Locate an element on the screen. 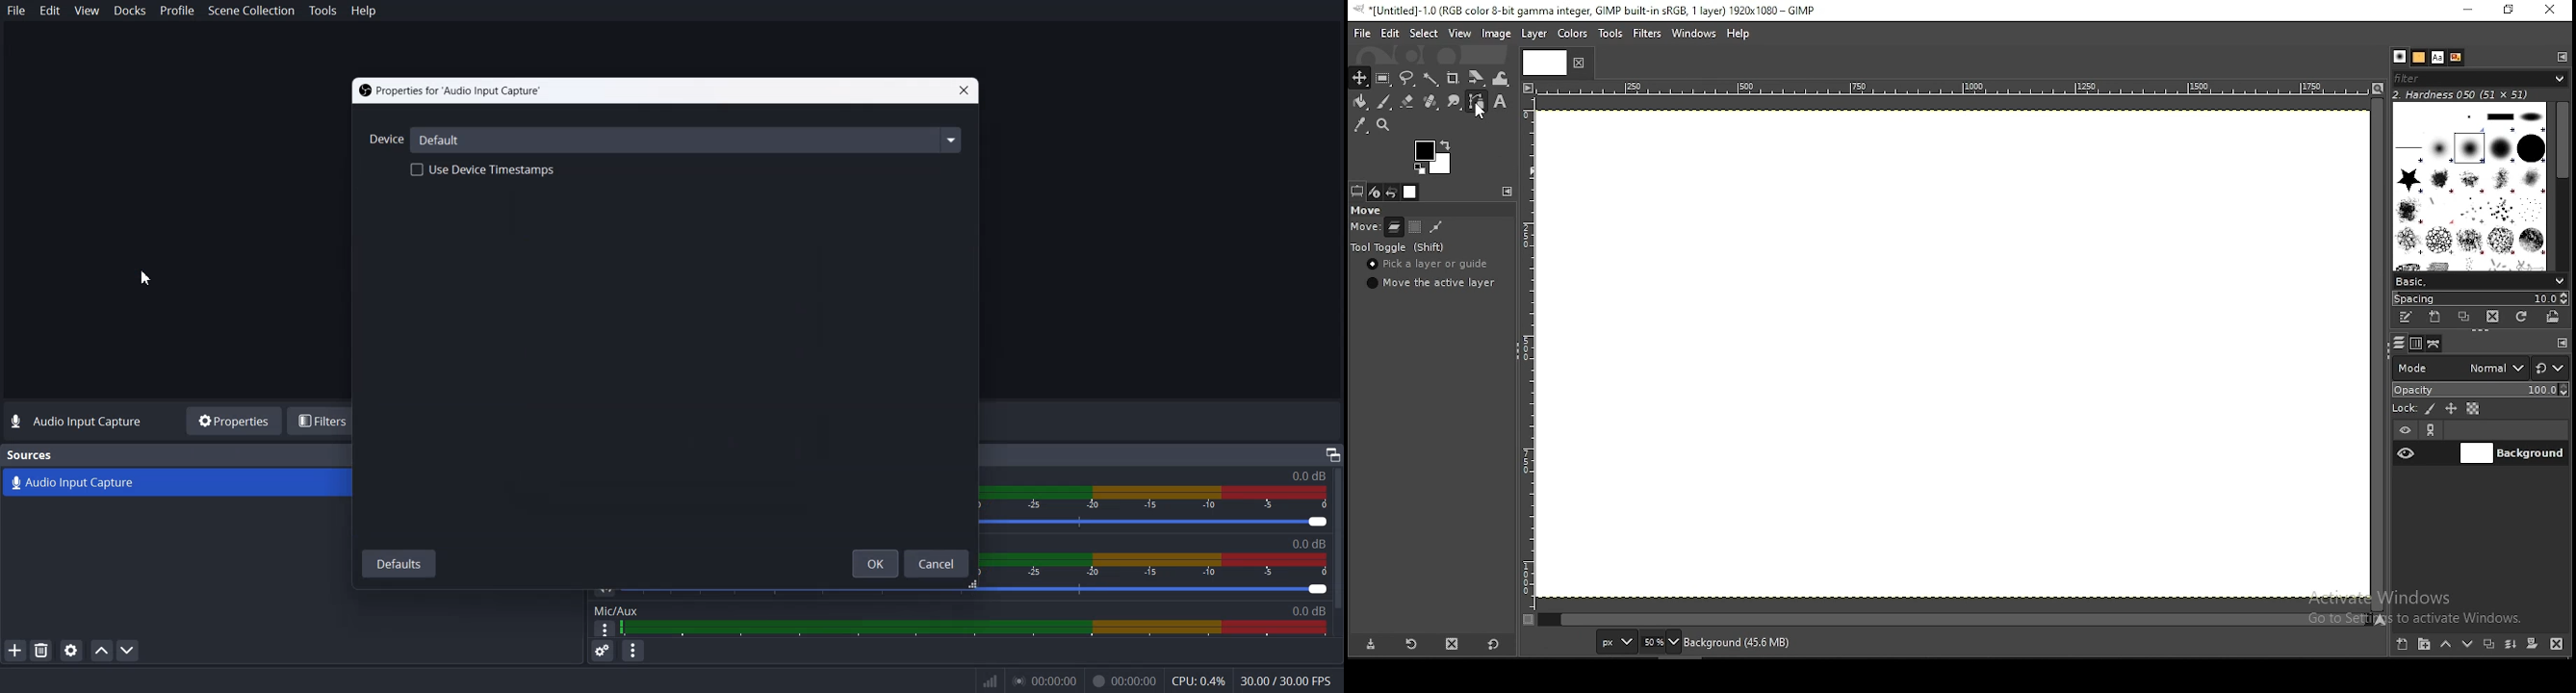  colors is located at coordinates (1573, 32).